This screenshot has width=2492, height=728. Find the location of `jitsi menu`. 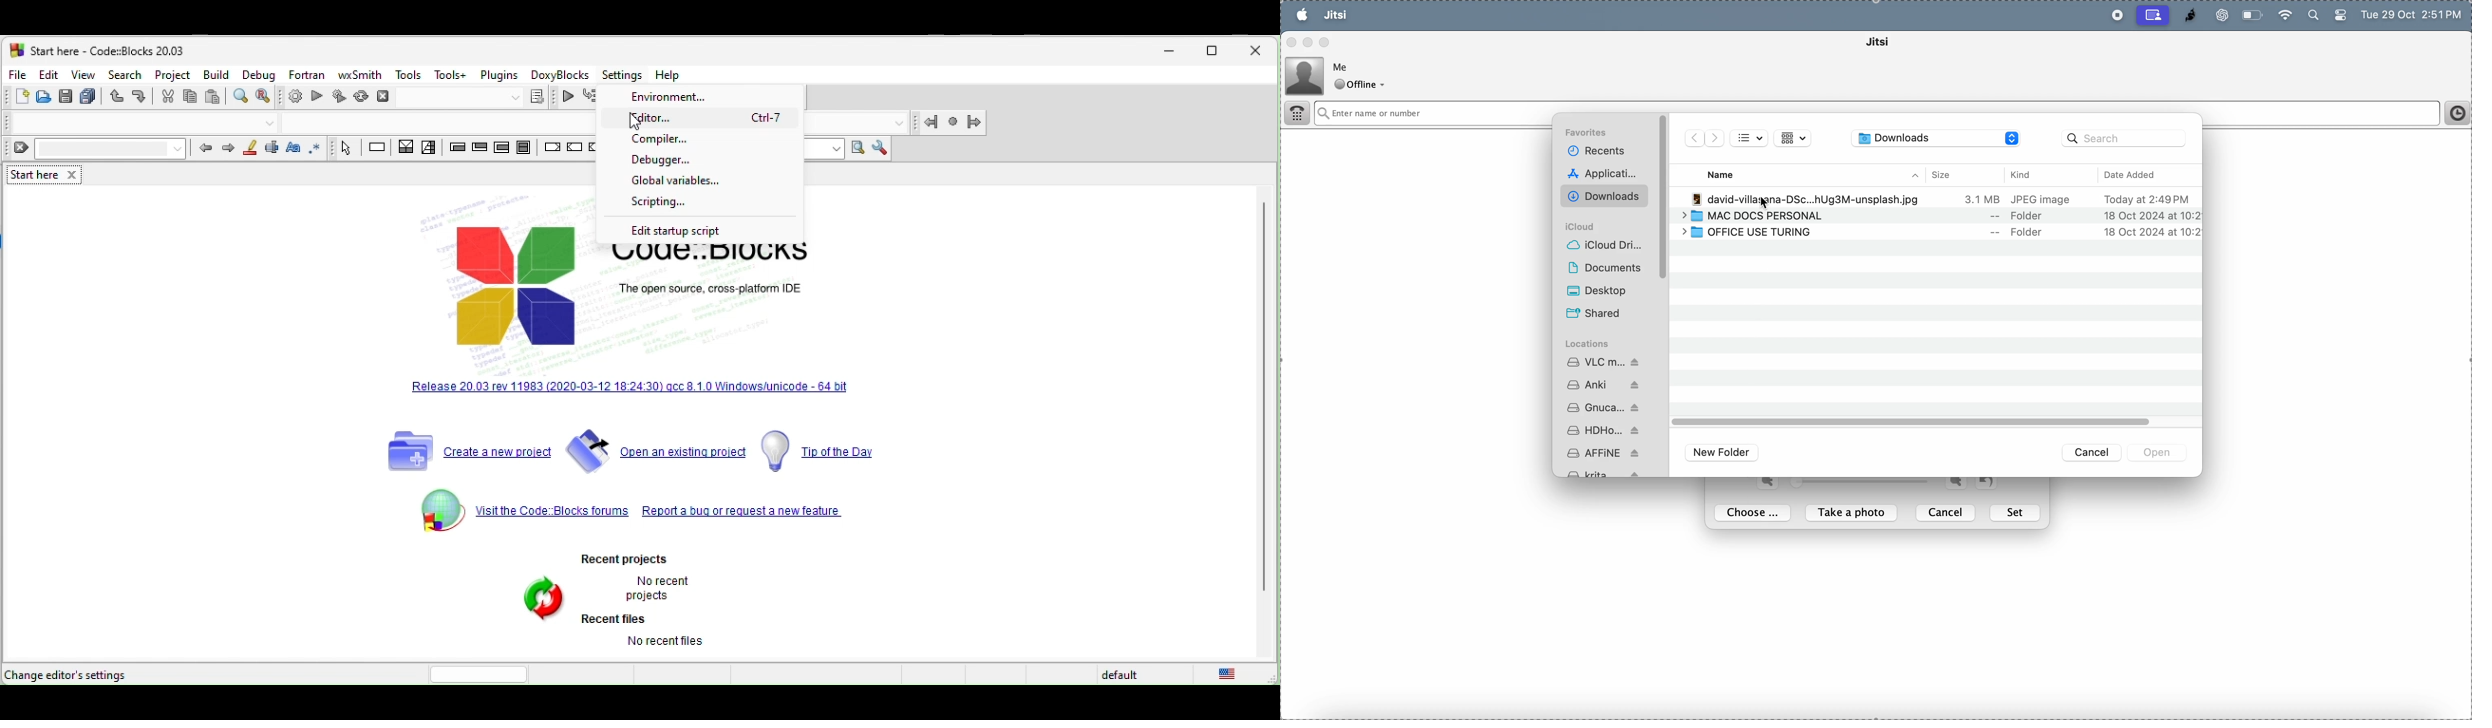

jitsi menu is located at coordinates (1335, 16).